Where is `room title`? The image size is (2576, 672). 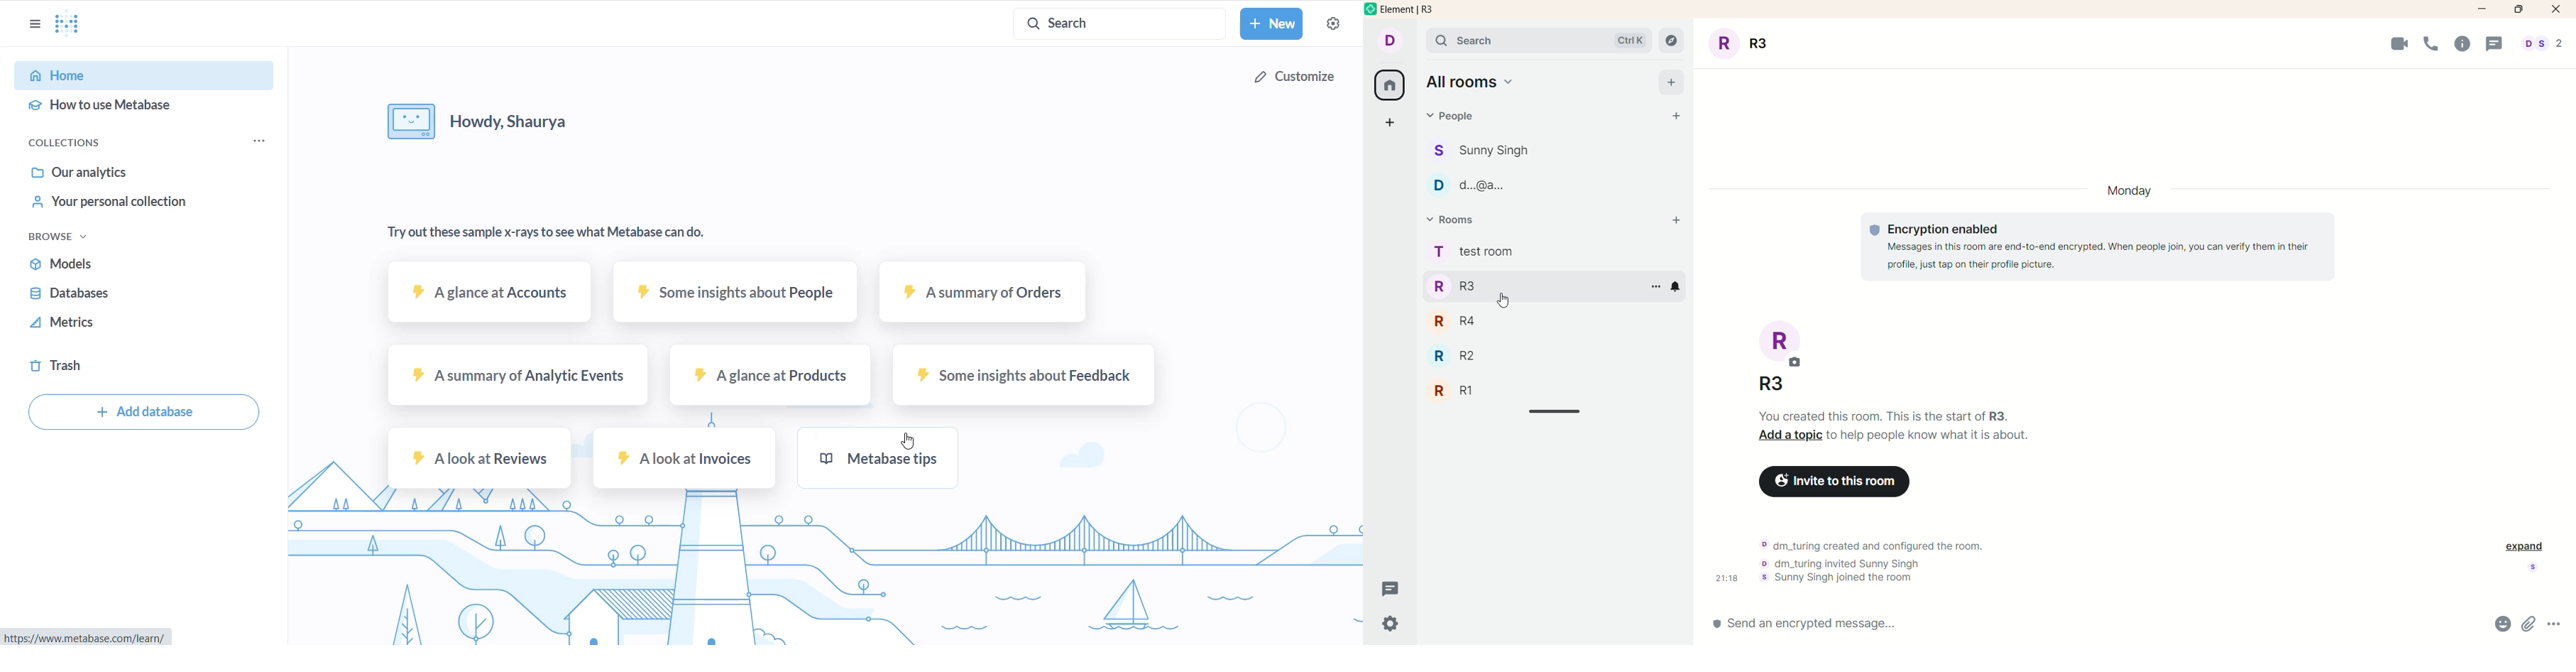 room title is located at coordinates (1782, 360).